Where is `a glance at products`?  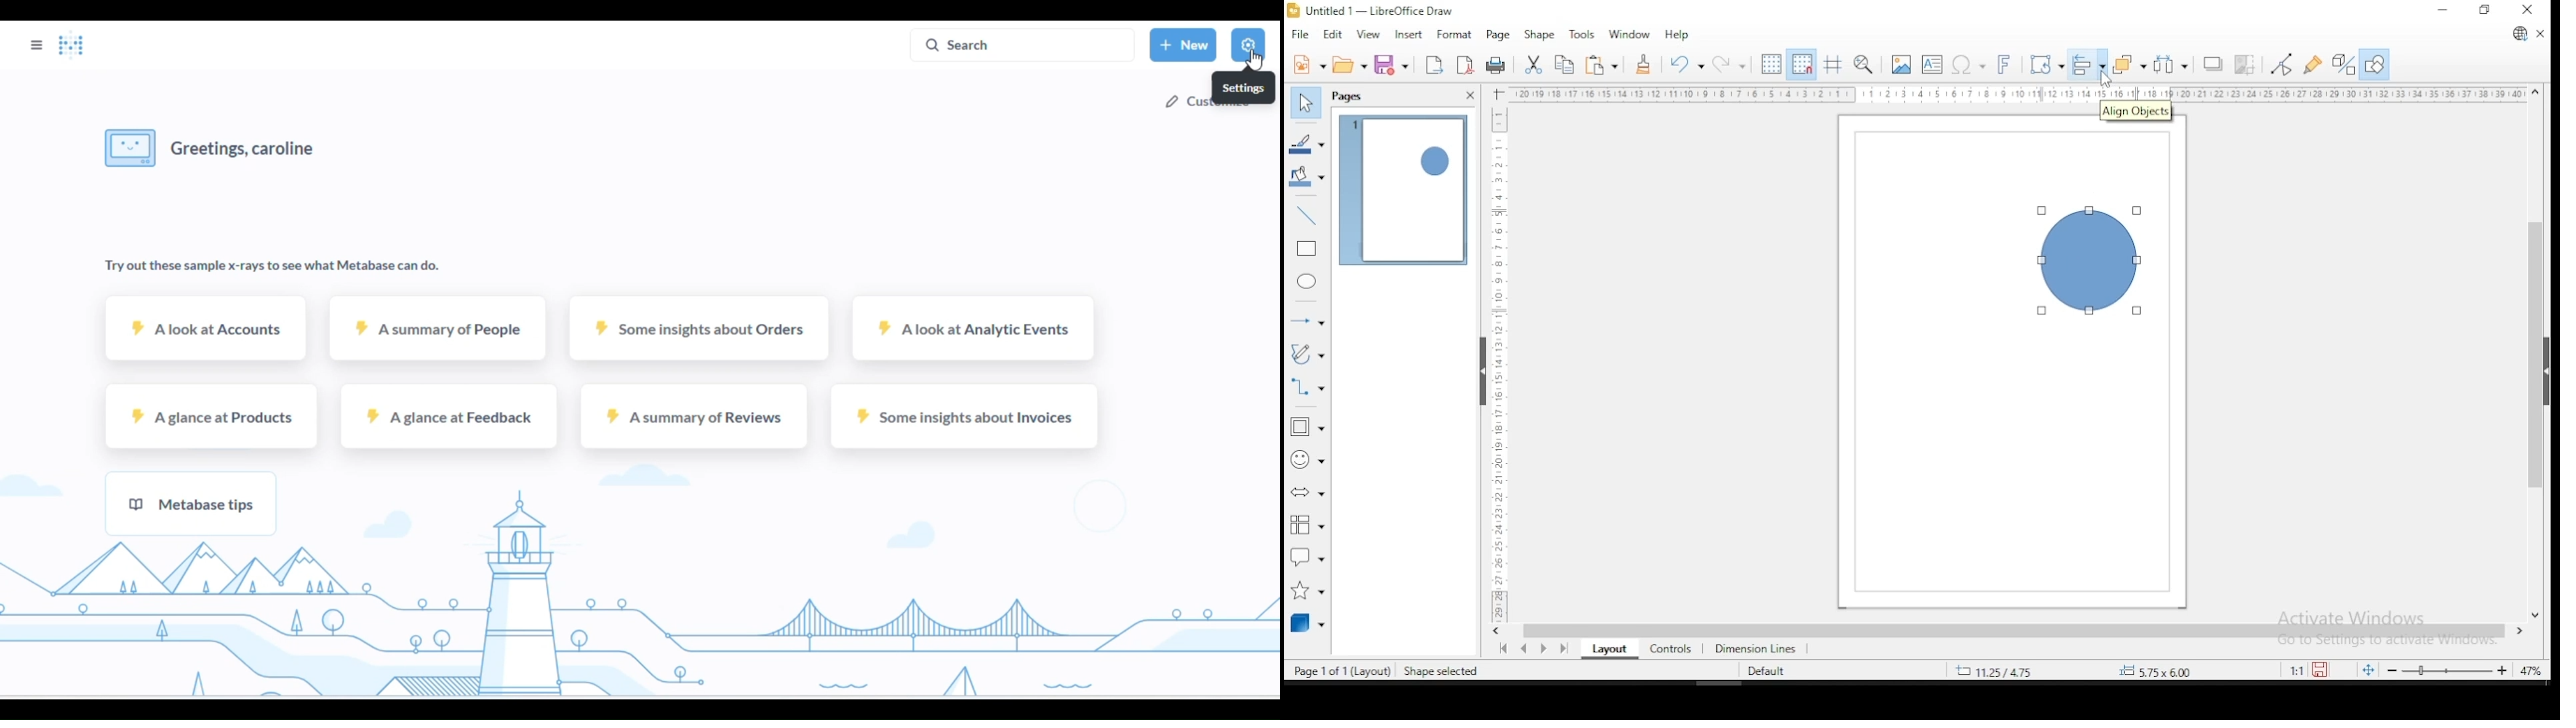
a glance at products is located at coordinates (213, 416).